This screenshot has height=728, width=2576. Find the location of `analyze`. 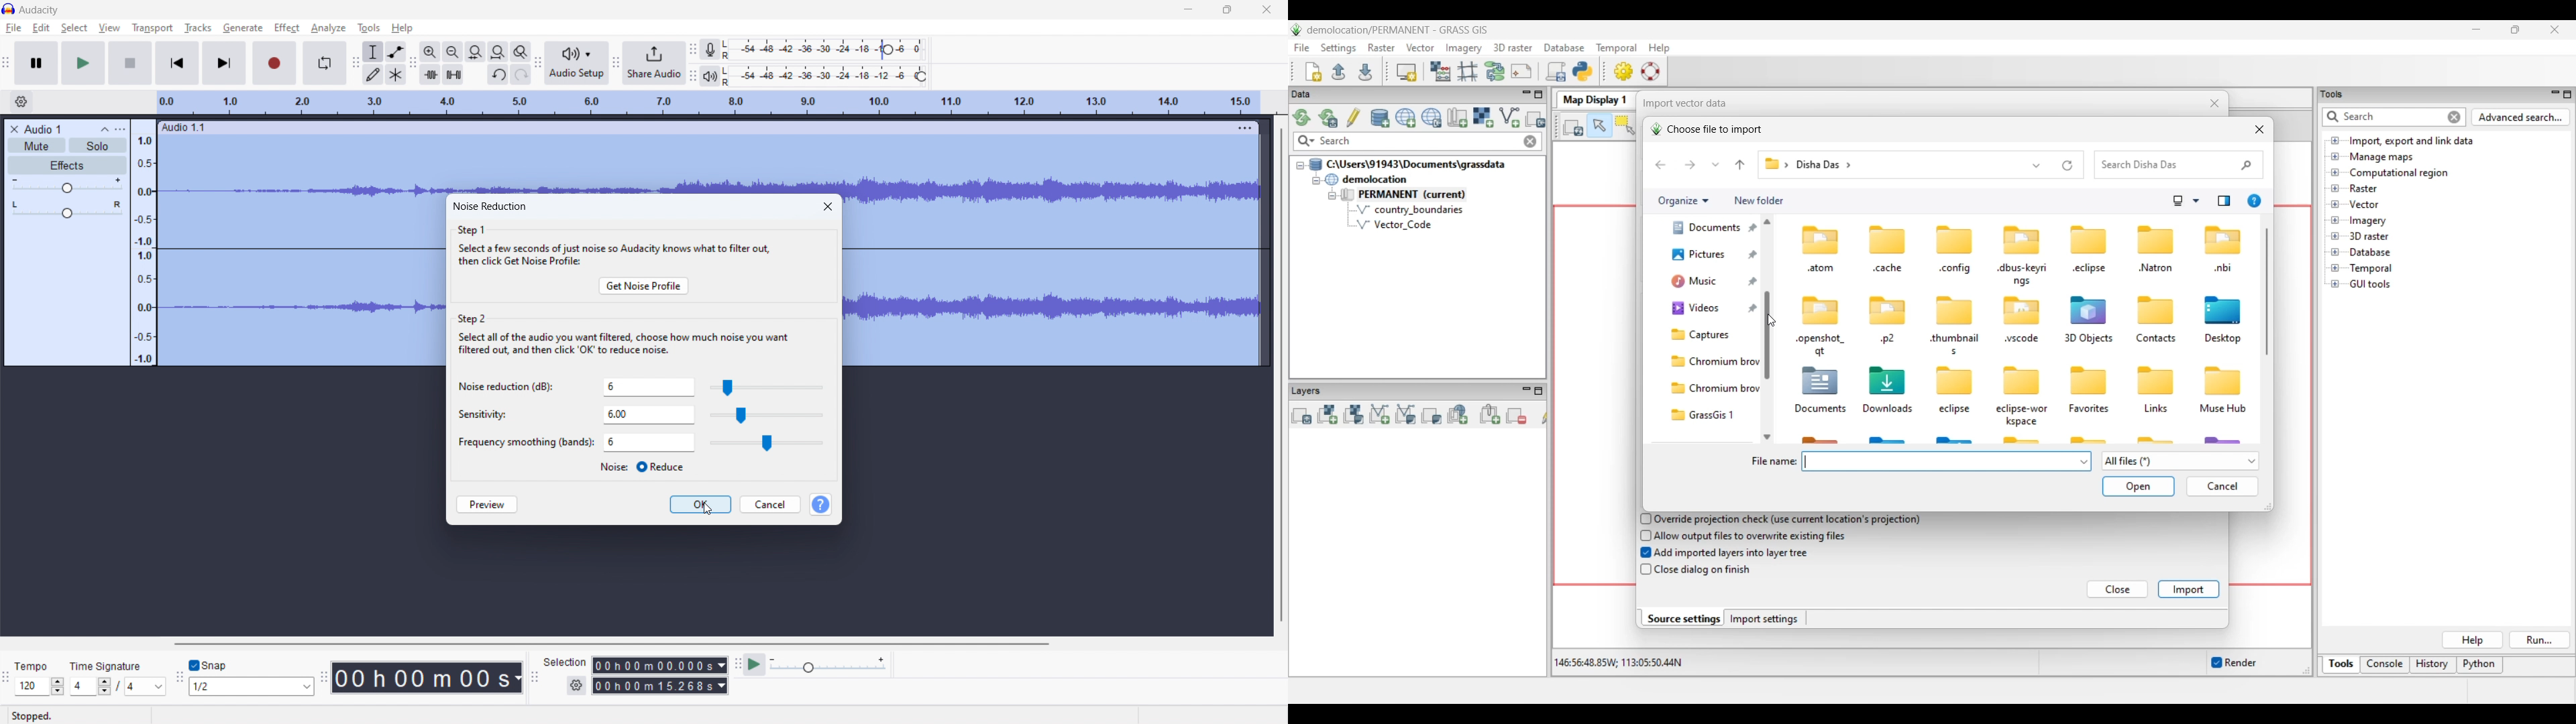

analyze is located at coordinates (329, 28).